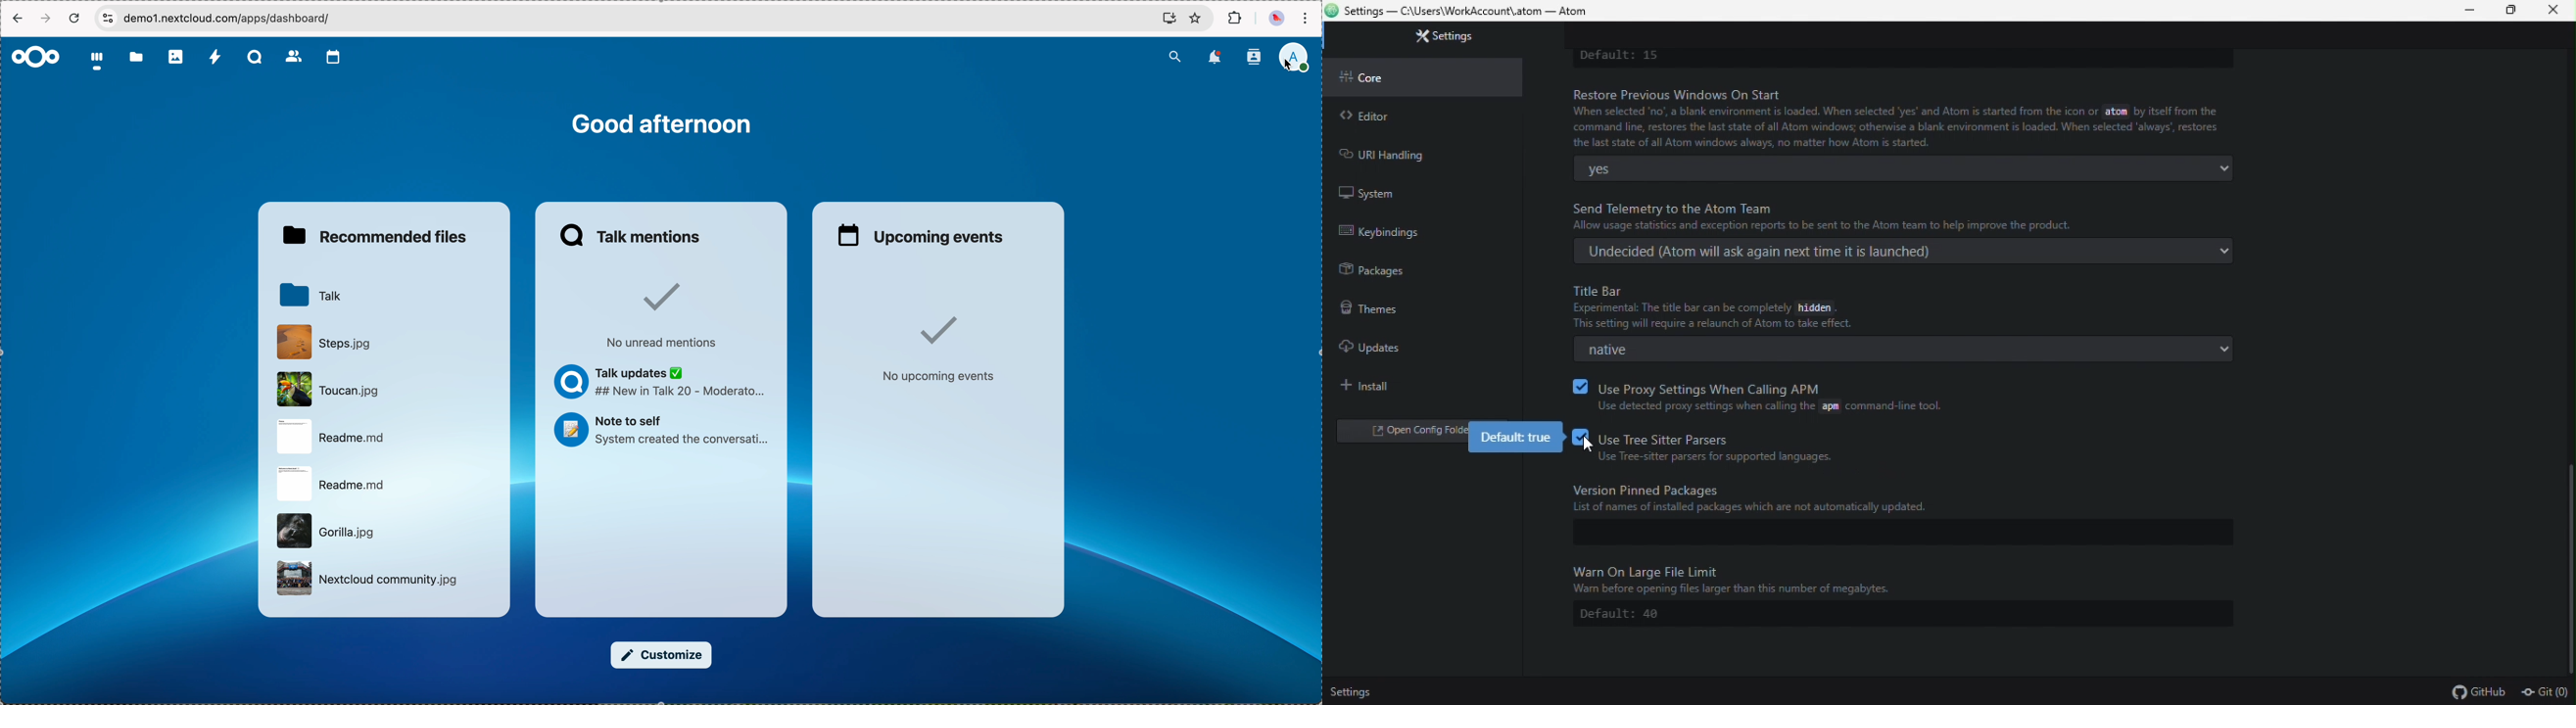  I want to click on packages, so click(1374, 270).